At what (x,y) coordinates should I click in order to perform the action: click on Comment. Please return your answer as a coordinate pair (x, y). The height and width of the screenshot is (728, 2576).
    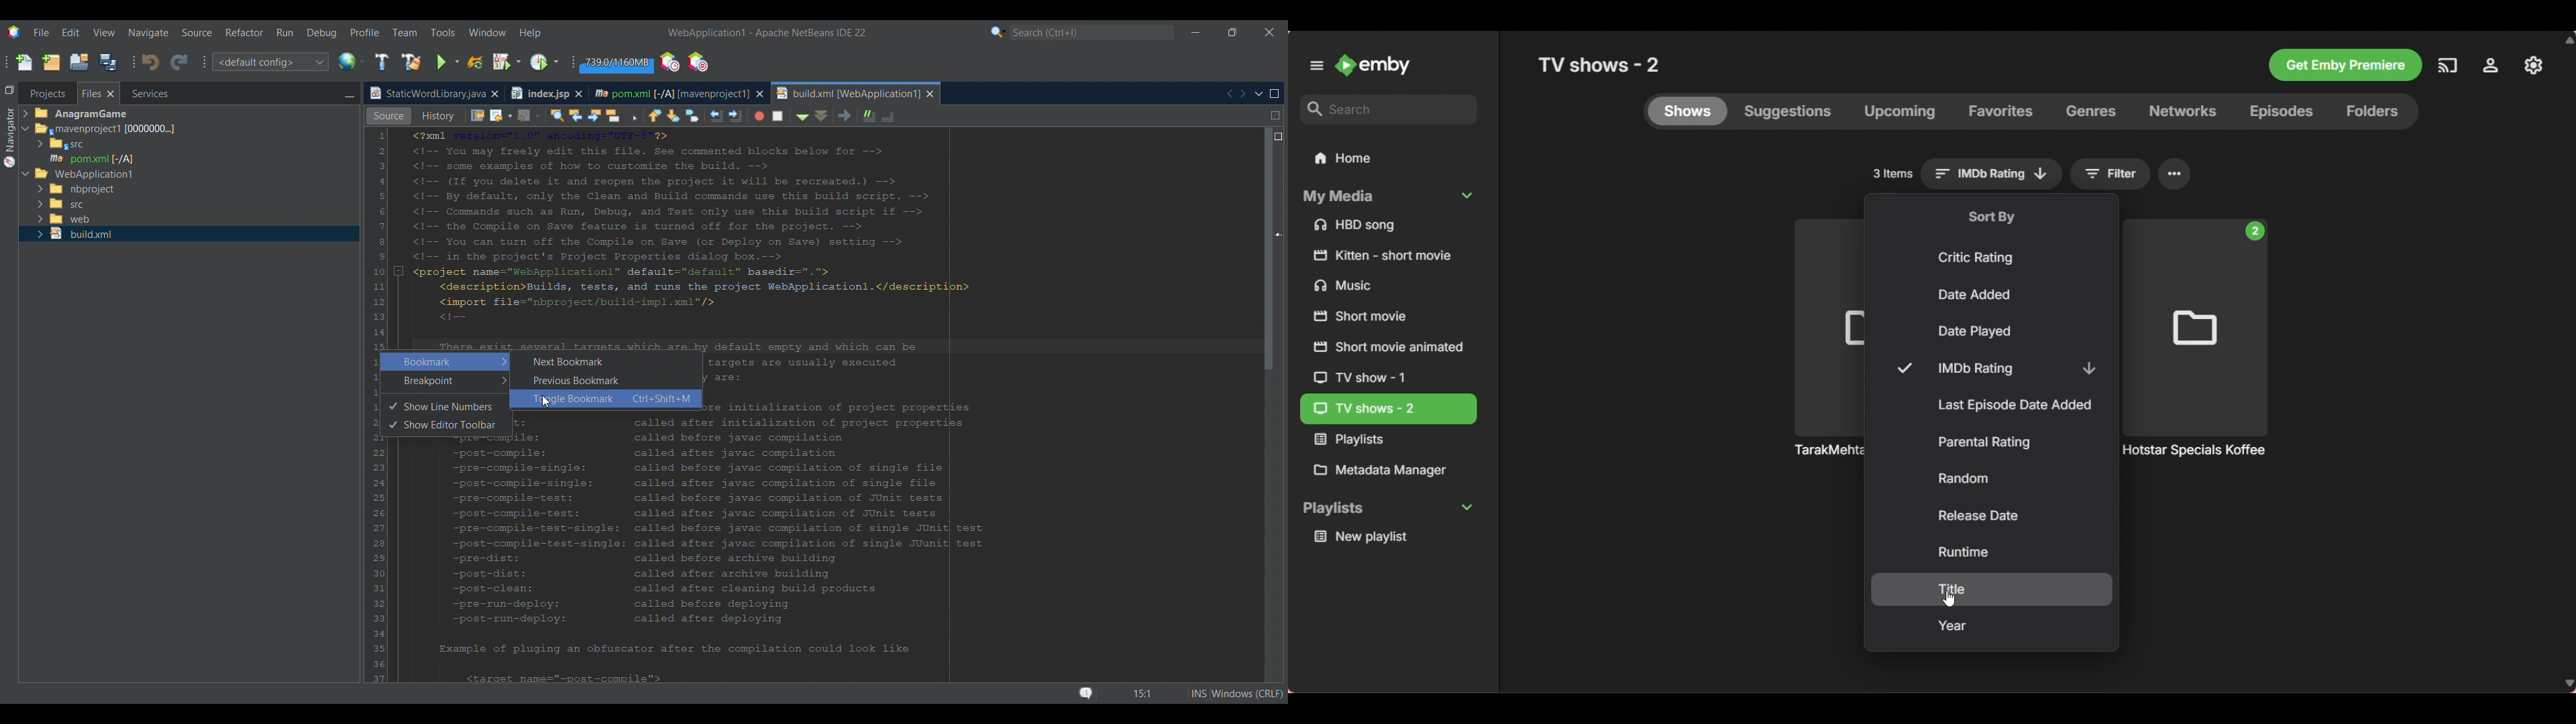
    Looking at the image, I should click on (987, 114).